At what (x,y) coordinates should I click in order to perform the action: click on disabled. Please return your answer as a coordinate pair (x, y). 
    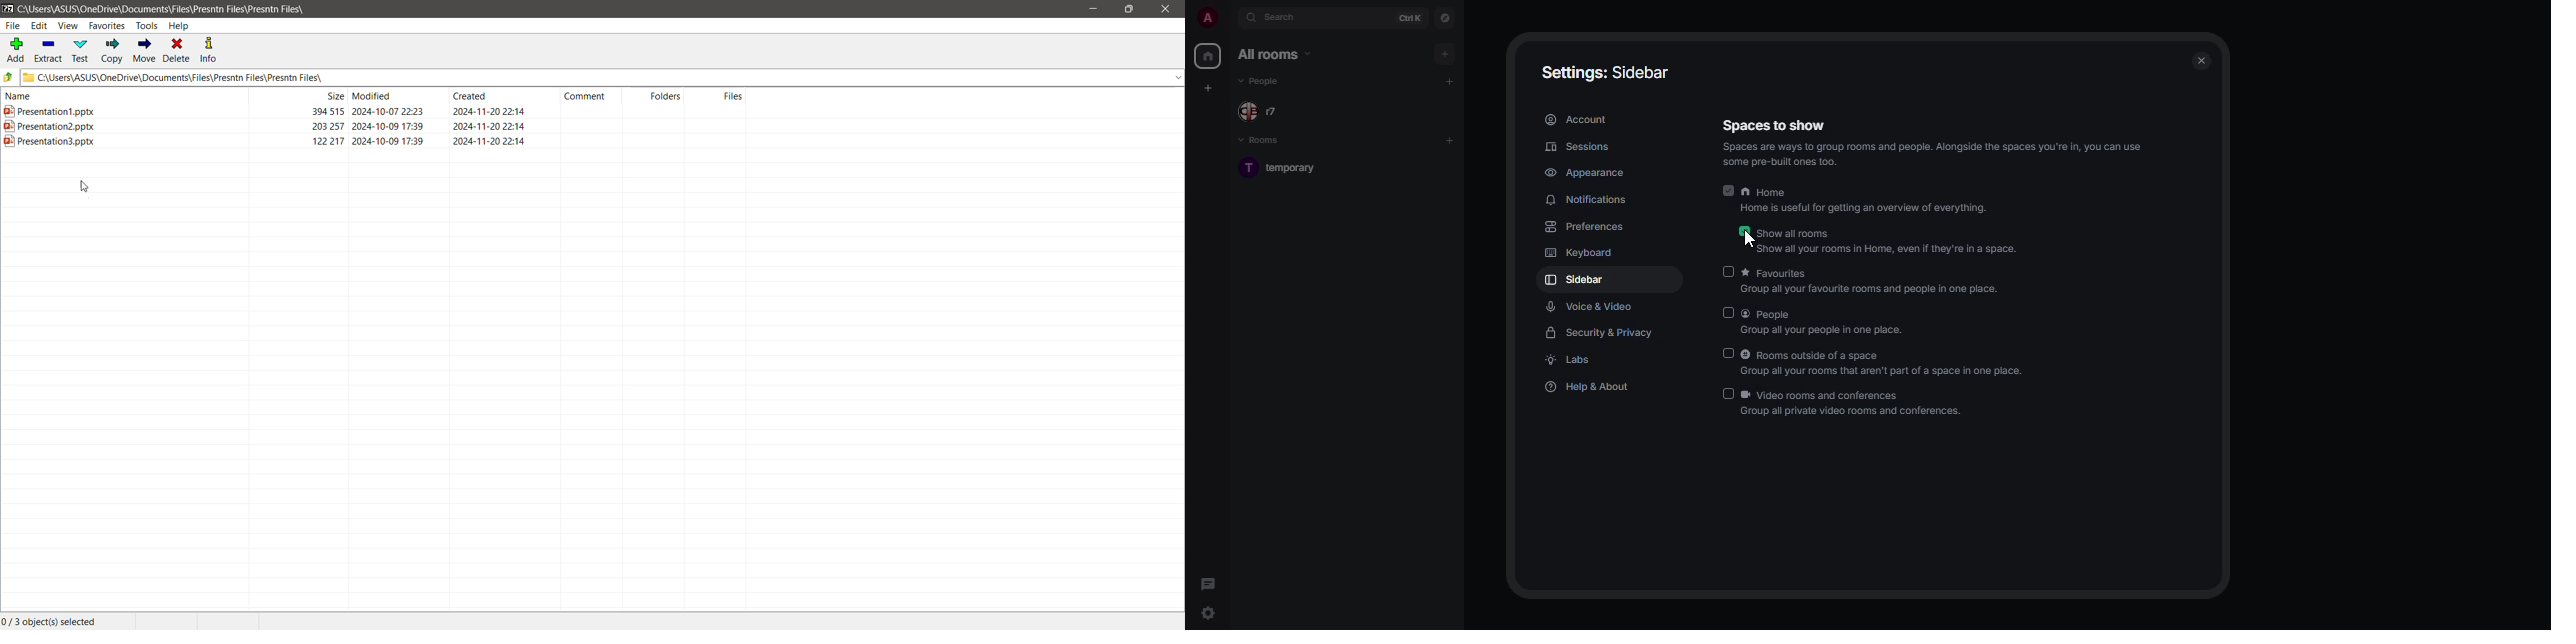
    Looking at the image, I should click on (1727, 272).